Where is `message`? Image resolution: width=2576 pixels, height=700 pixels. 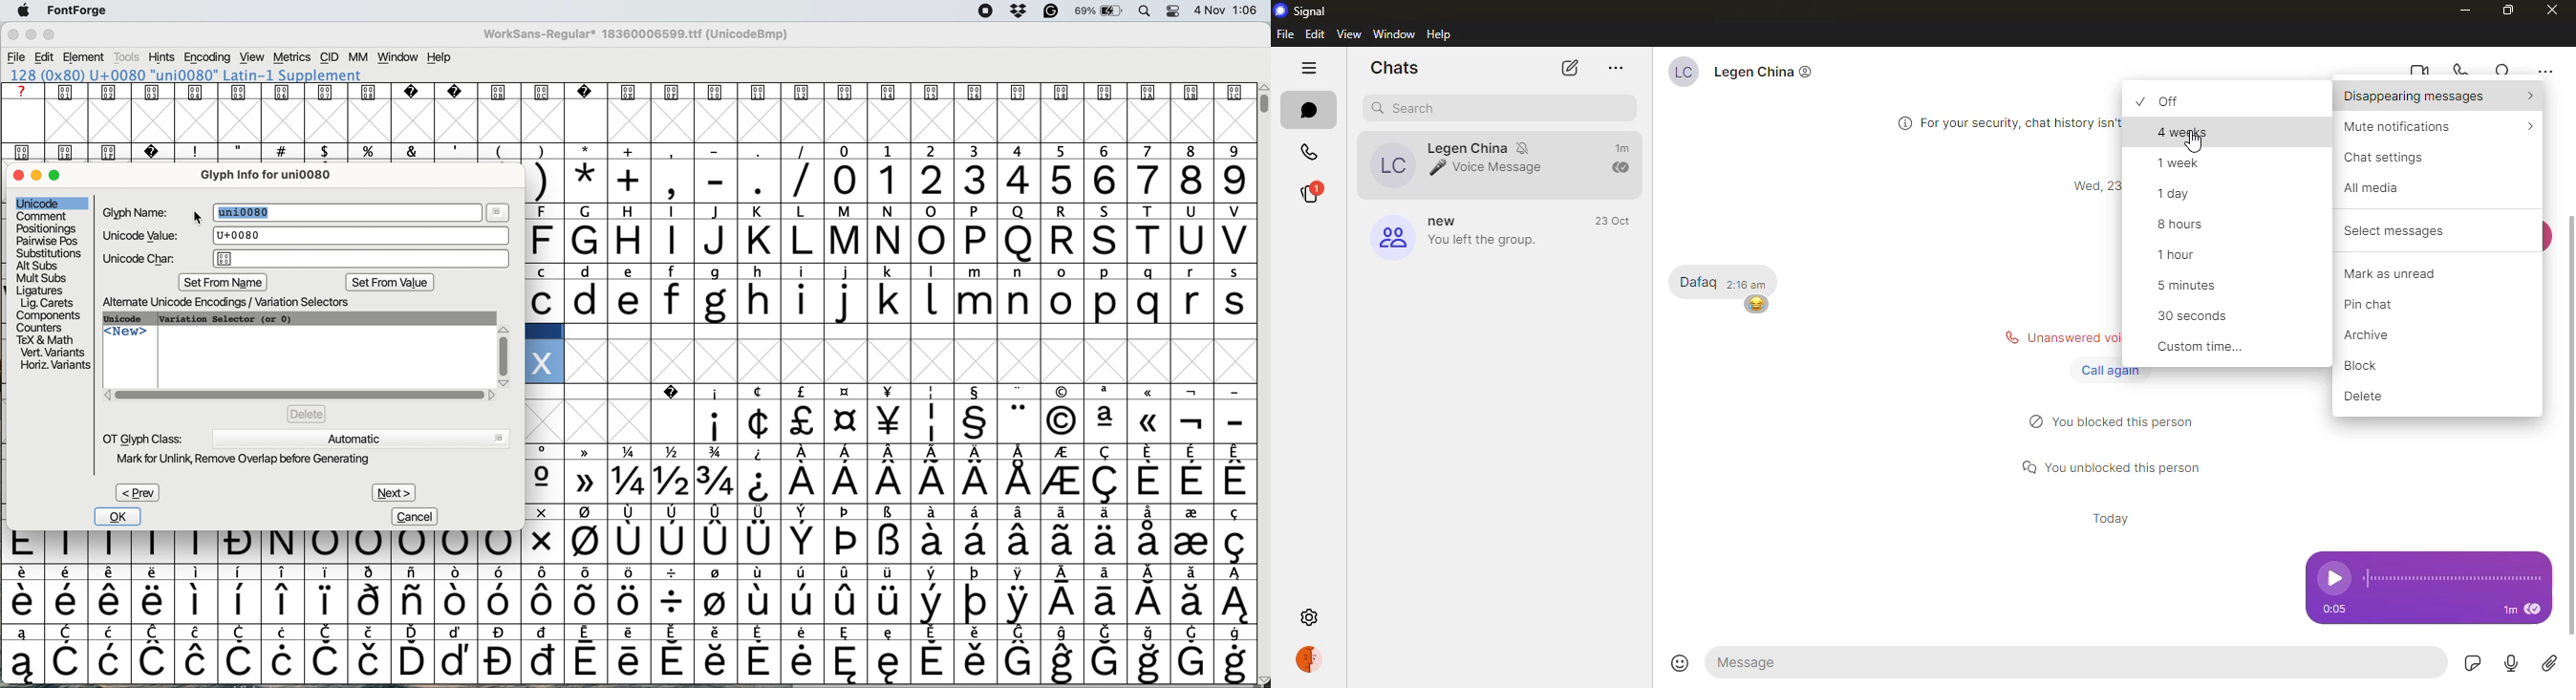
message is located at coordinates (1698, 283).